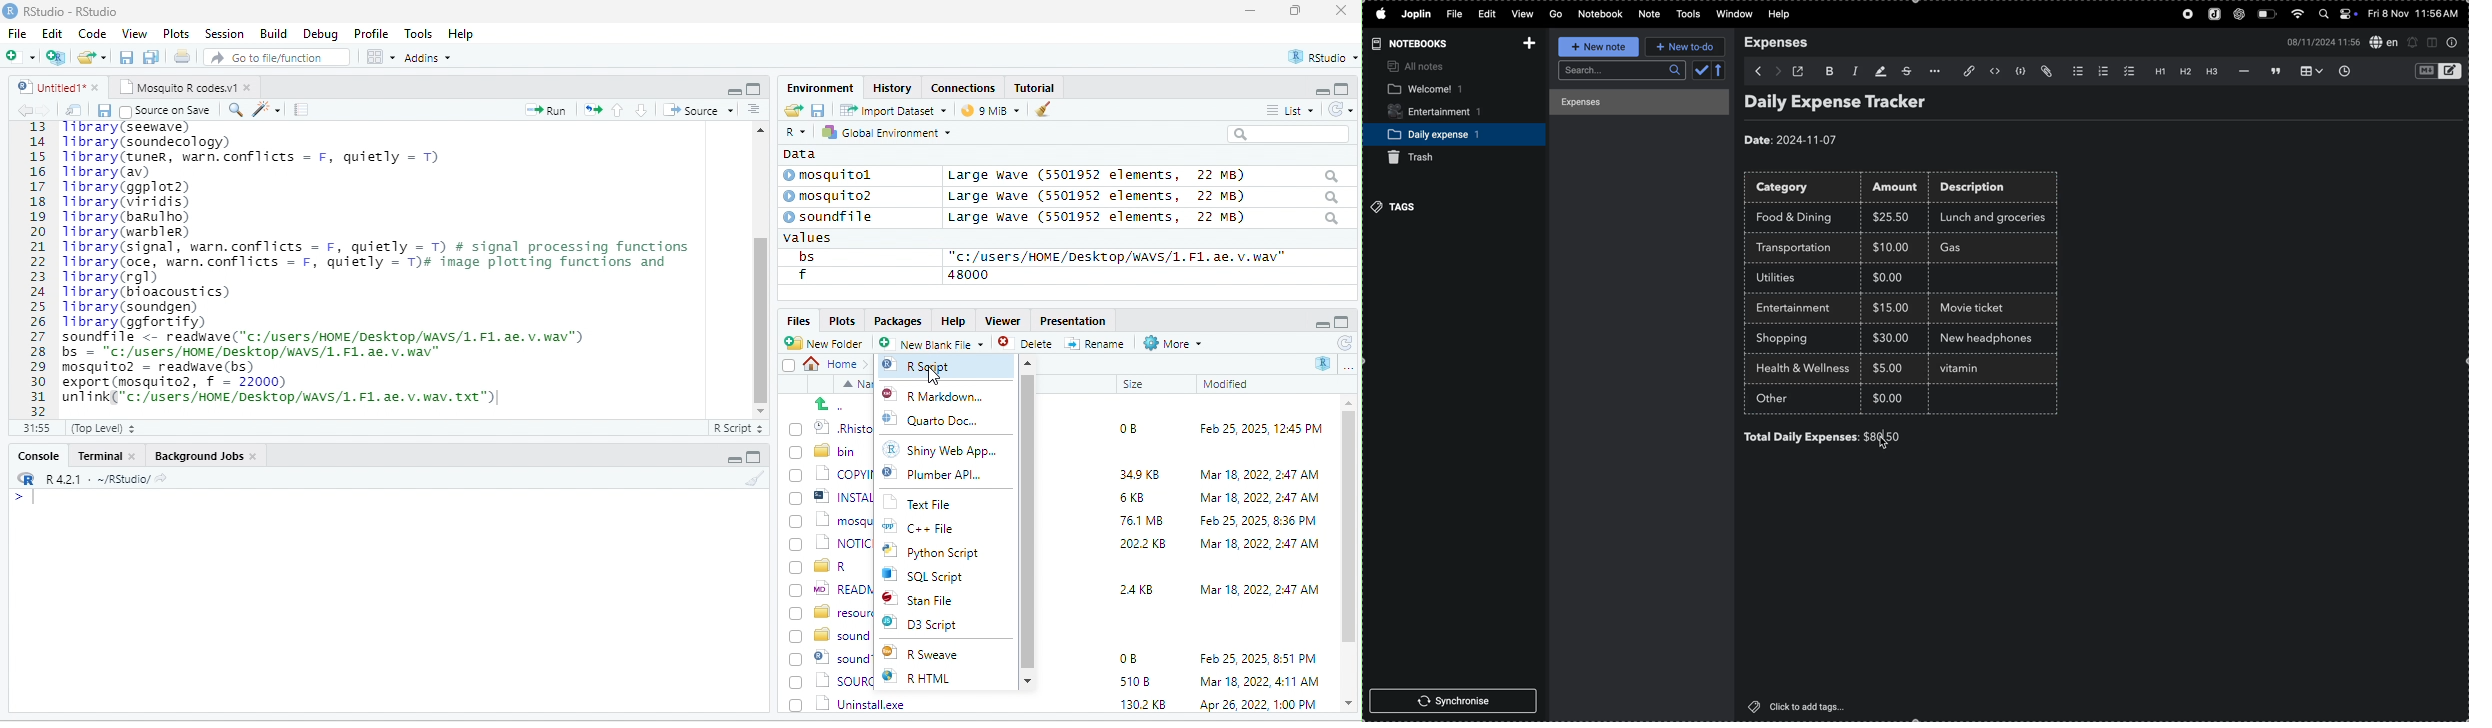 The width and height of the screenshot is (2492, 728). What do you see at coordinates (1802, 706) in the screenshot?
I see `click to add tags` at bounding box center [1802, 706].